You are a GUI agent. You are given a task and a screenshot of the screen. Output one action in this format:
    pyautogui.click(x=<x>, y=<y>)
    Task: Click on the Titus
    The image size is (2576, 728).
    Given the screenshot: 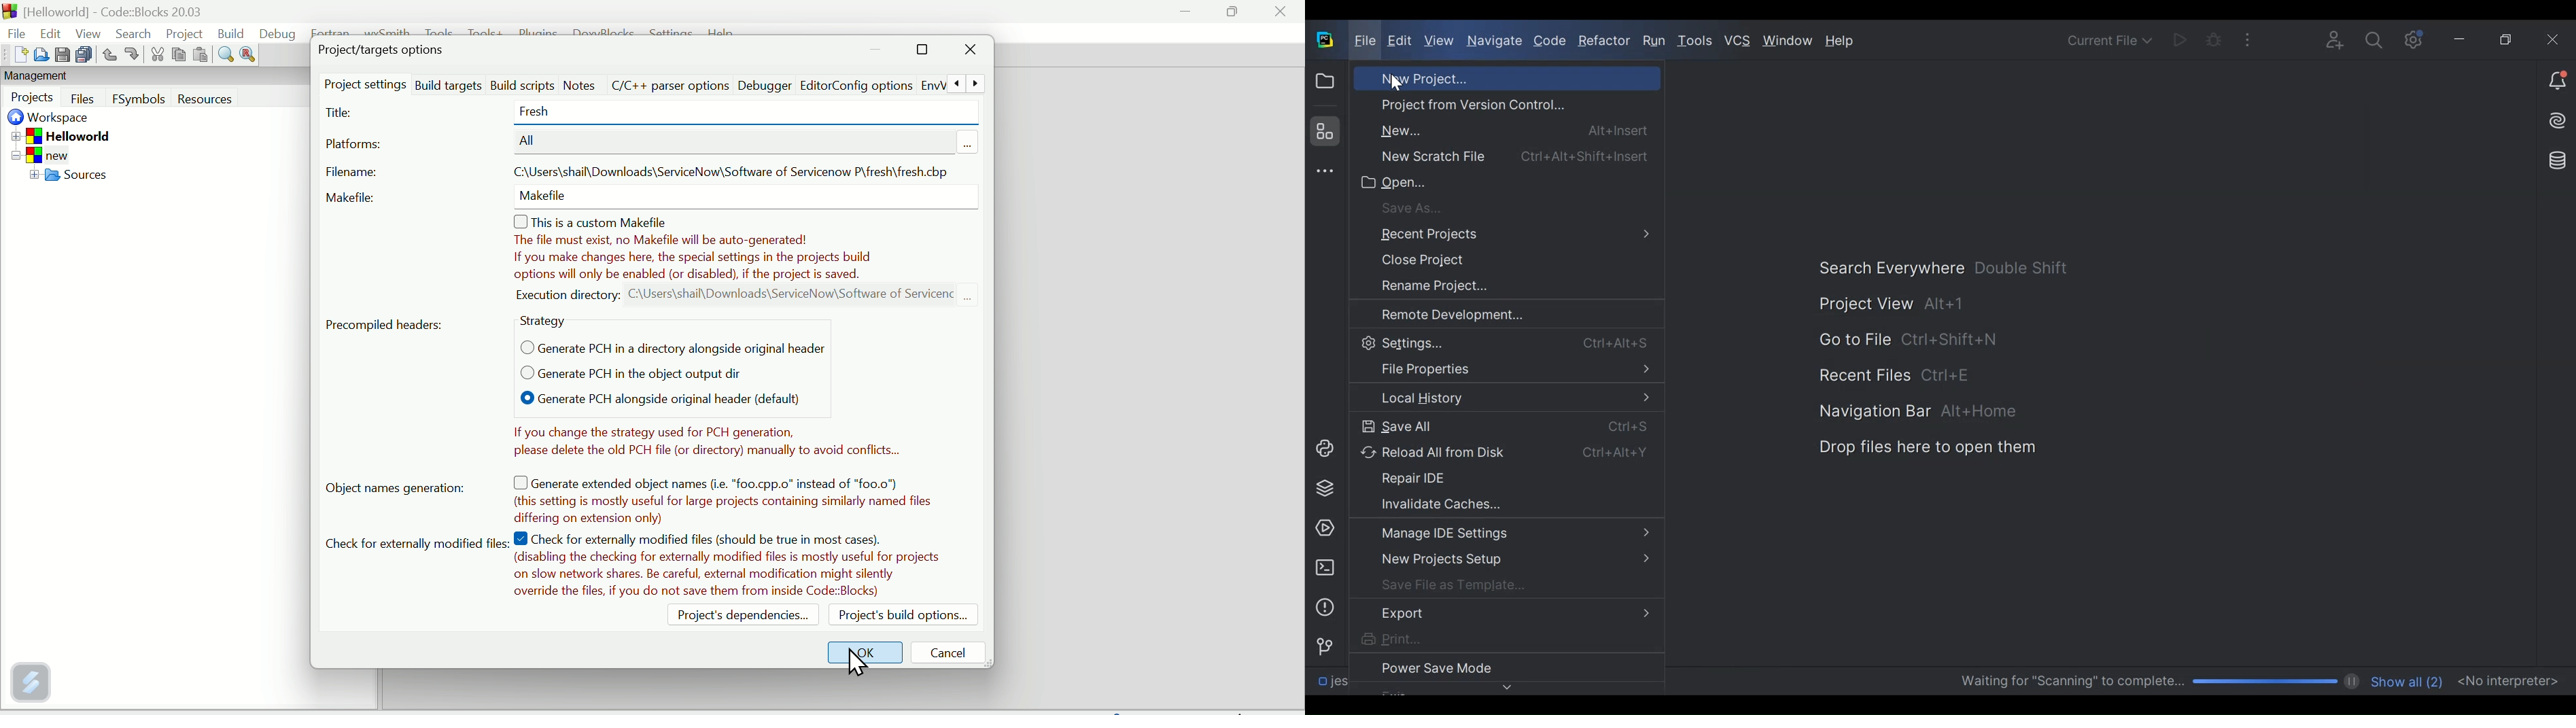 What is the action you would take?
    pyautogui.click(x=341, y=114)
    